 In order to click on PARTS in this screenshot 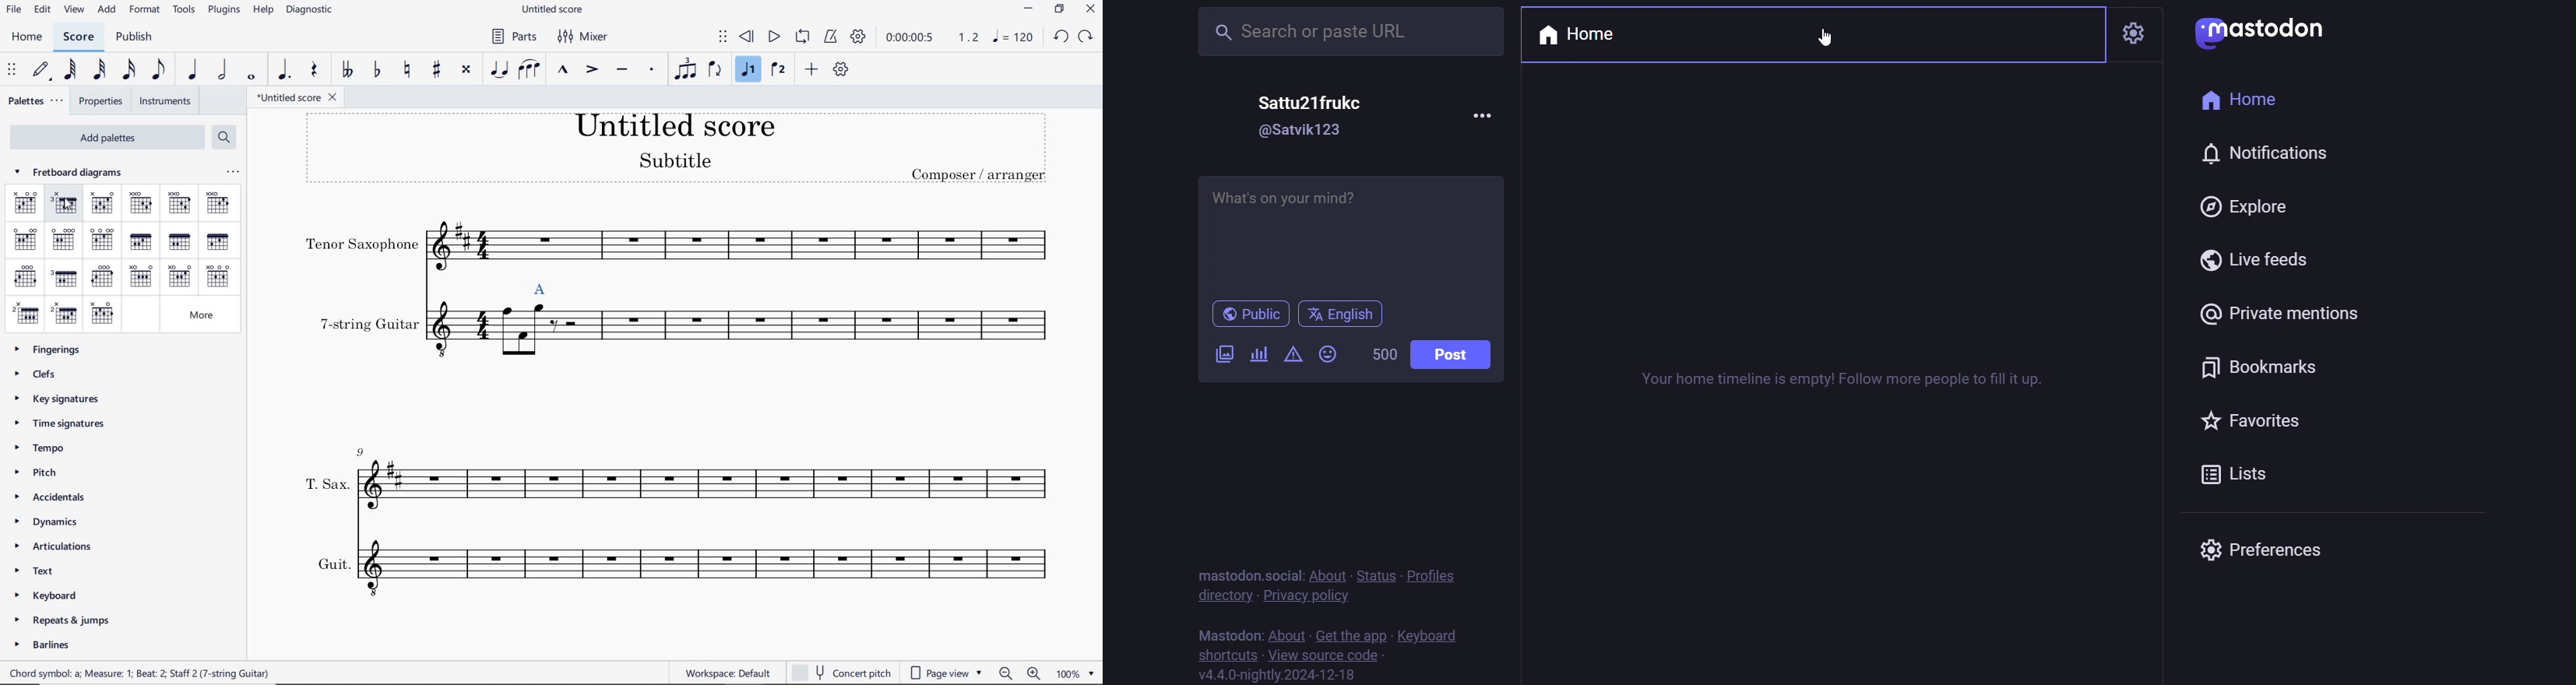, I will do `click(513, 37)`.